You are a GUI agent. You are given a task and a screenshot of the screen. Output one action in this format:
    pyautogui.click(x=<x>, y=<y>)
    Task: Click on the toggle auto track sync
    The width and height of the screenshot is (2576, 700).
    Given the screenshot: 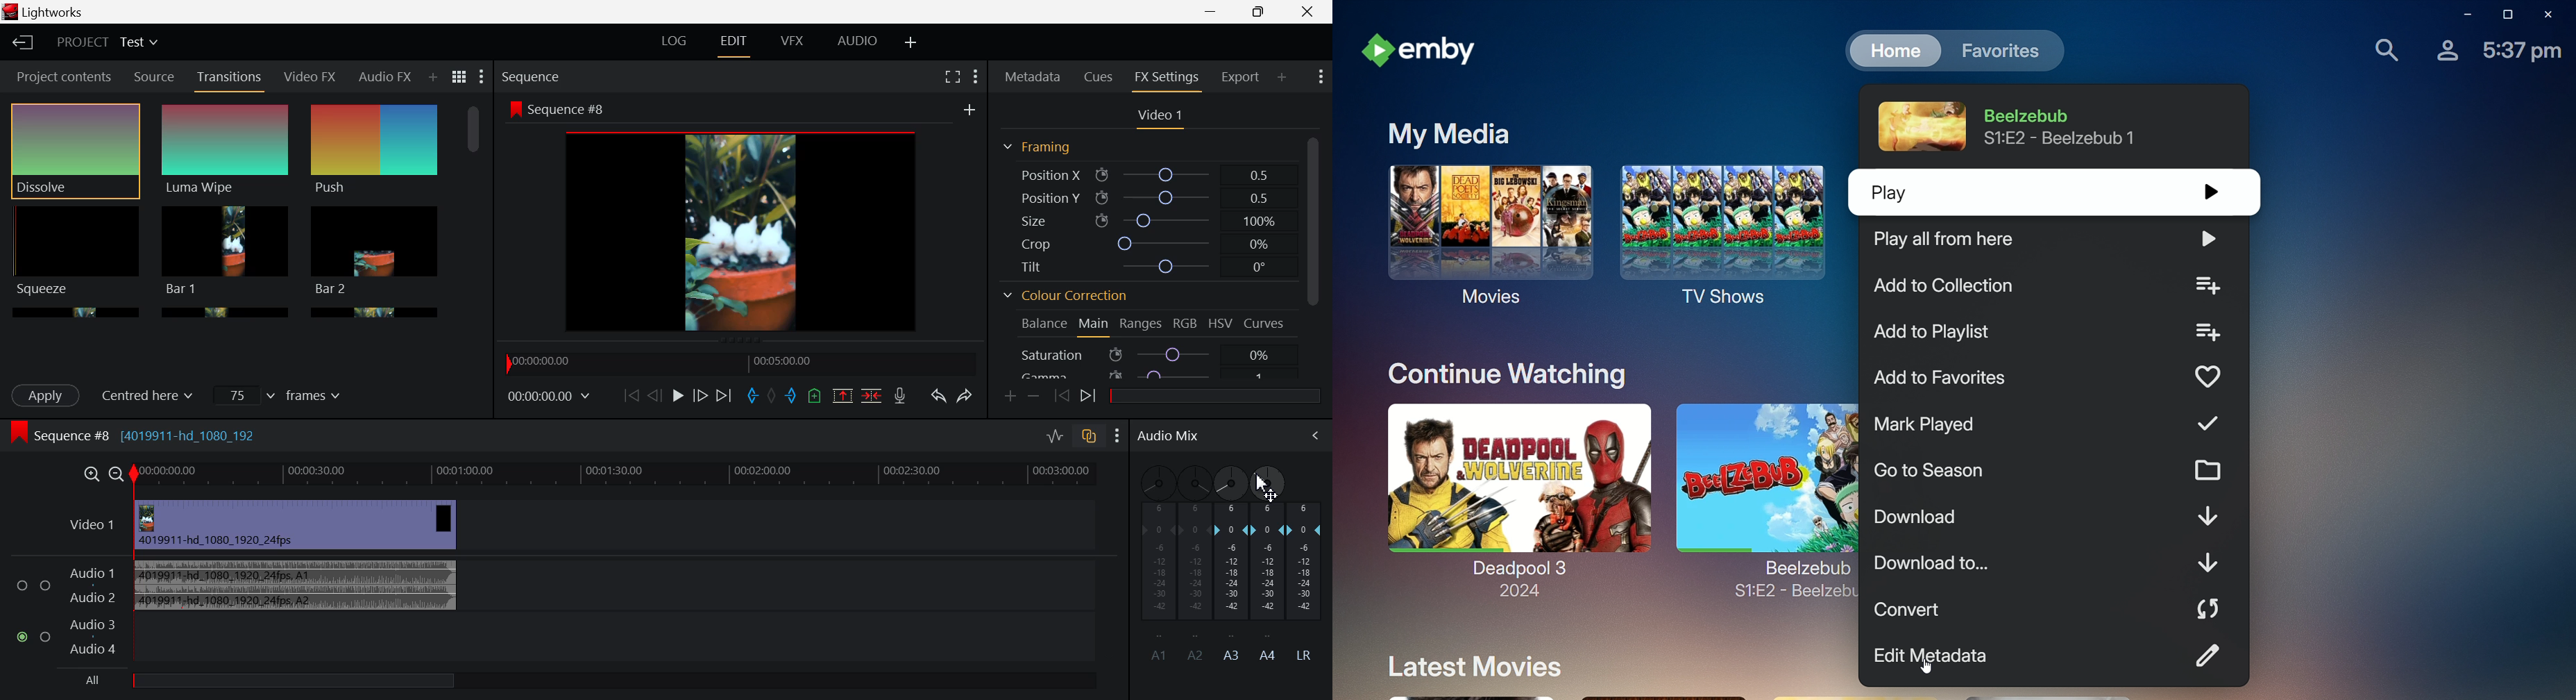 What is the action you would take?
    pyautogui.click(x=1090, y=440)
    